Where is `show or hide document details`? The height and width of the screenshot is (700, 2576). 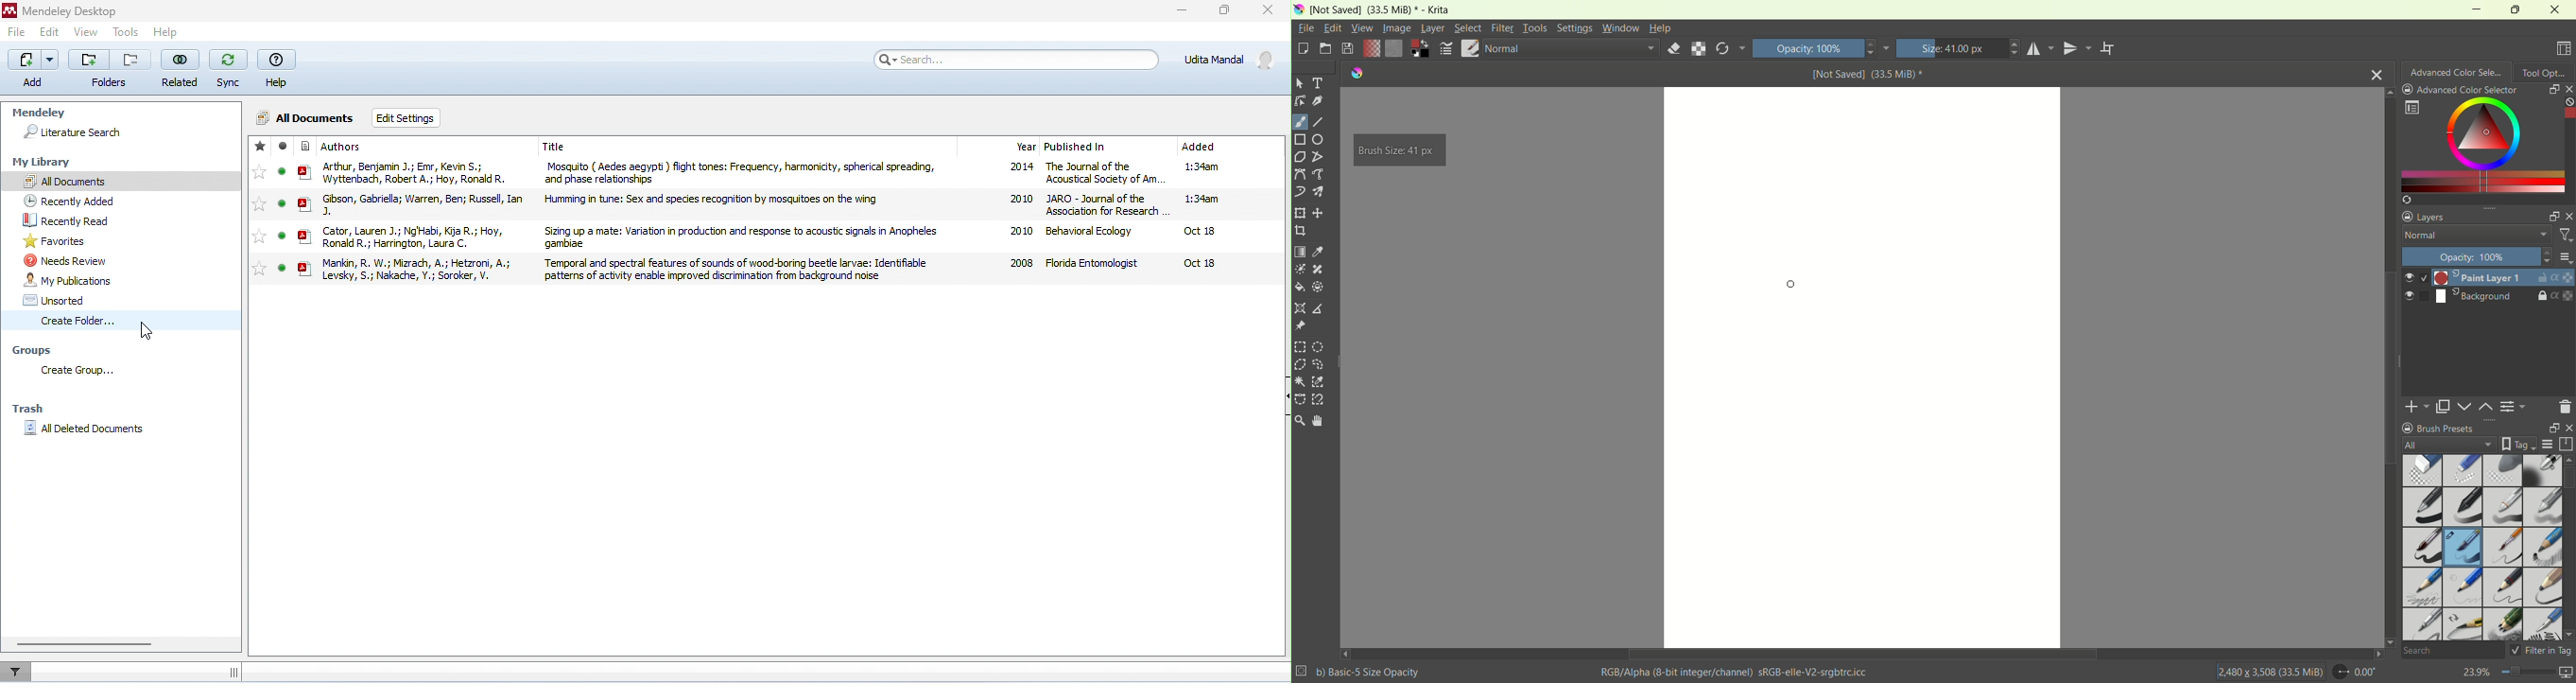
show or hide document details is located at coordinates (1283, 398).